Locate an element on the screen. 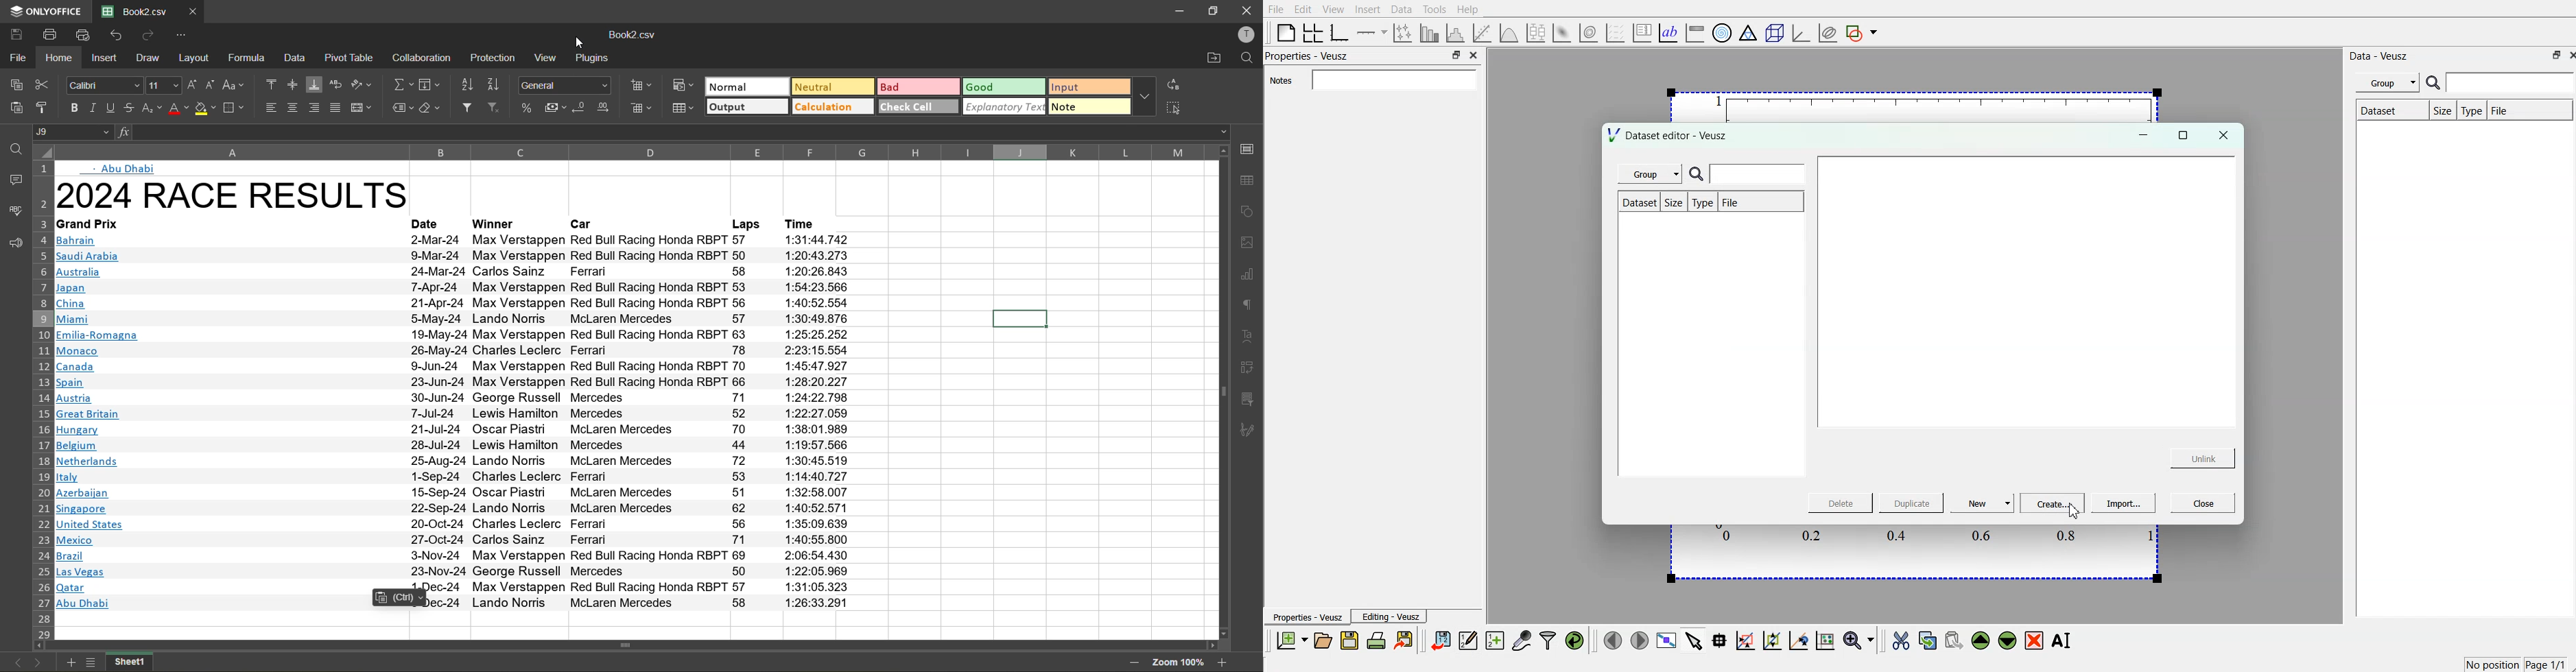  filter data is located at coordinates (1548, 640).